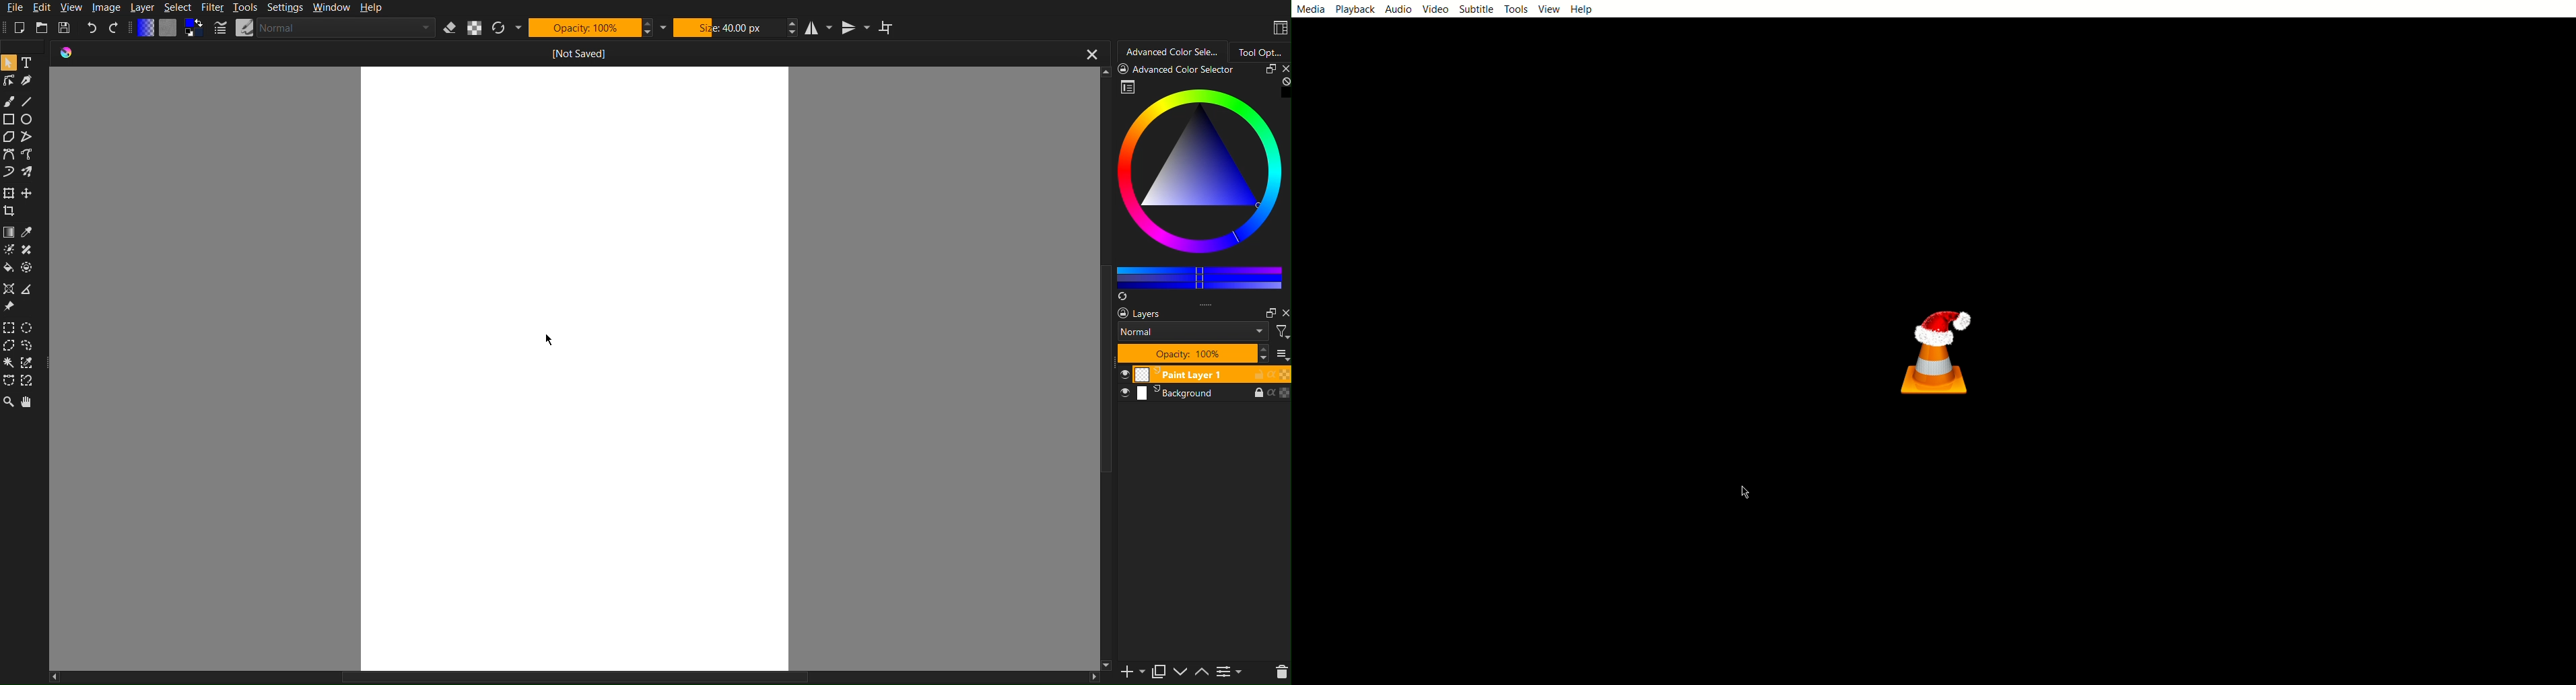 The width and height of the screenshot is (2576, 700). What do you see at coordinates (819, 26) in the screenshot?
I see `Horizontal Mirror` at bounding box center [819, 26].